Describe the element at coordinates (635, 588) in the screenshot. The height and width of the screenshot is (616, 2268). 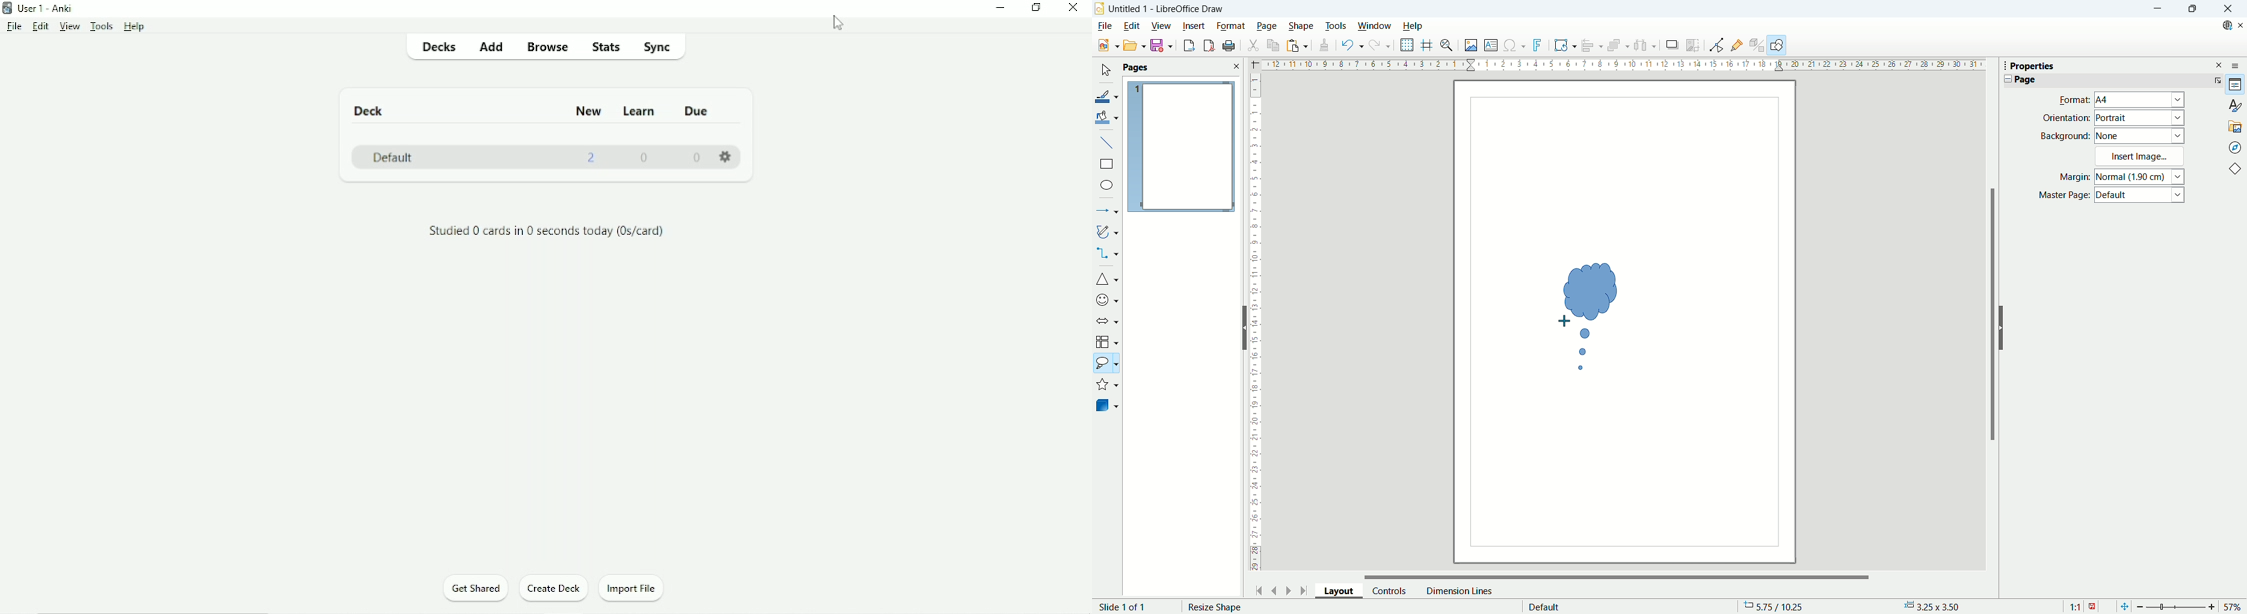
I see `Import File` at that location.